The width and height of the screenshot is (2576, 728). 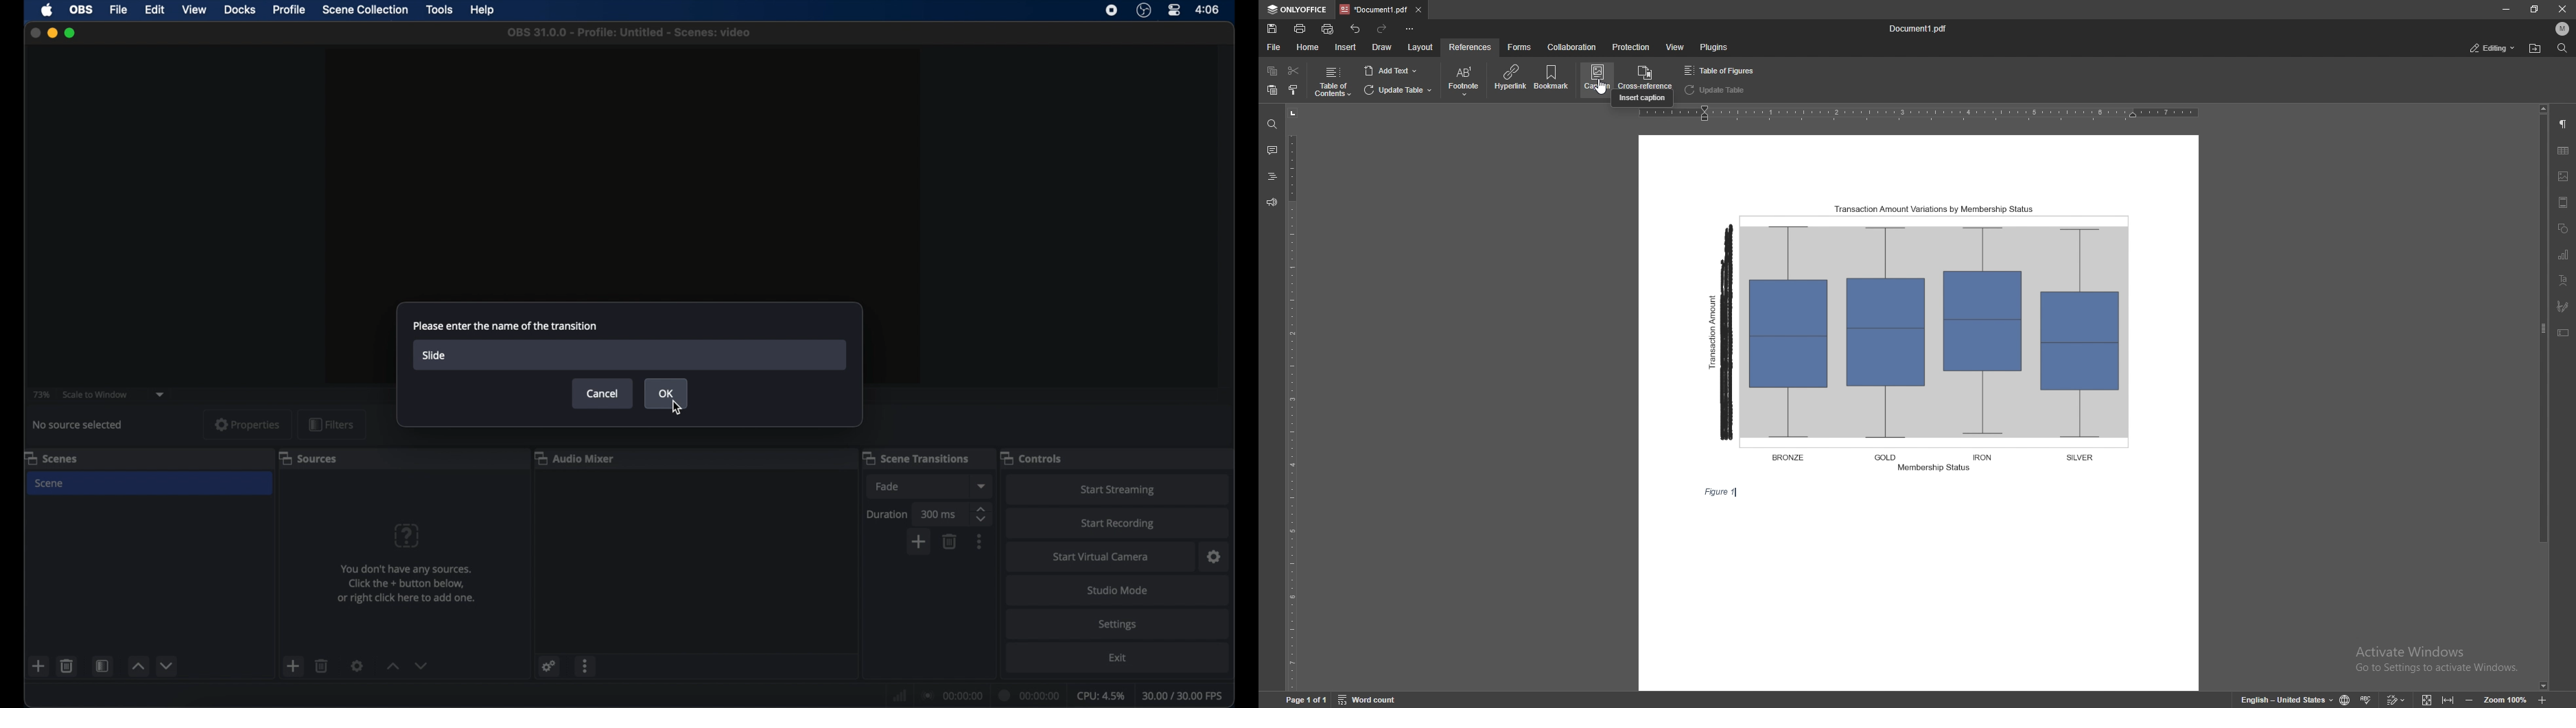 I want to click on horizontal scale, so click(x=1920, y=115).